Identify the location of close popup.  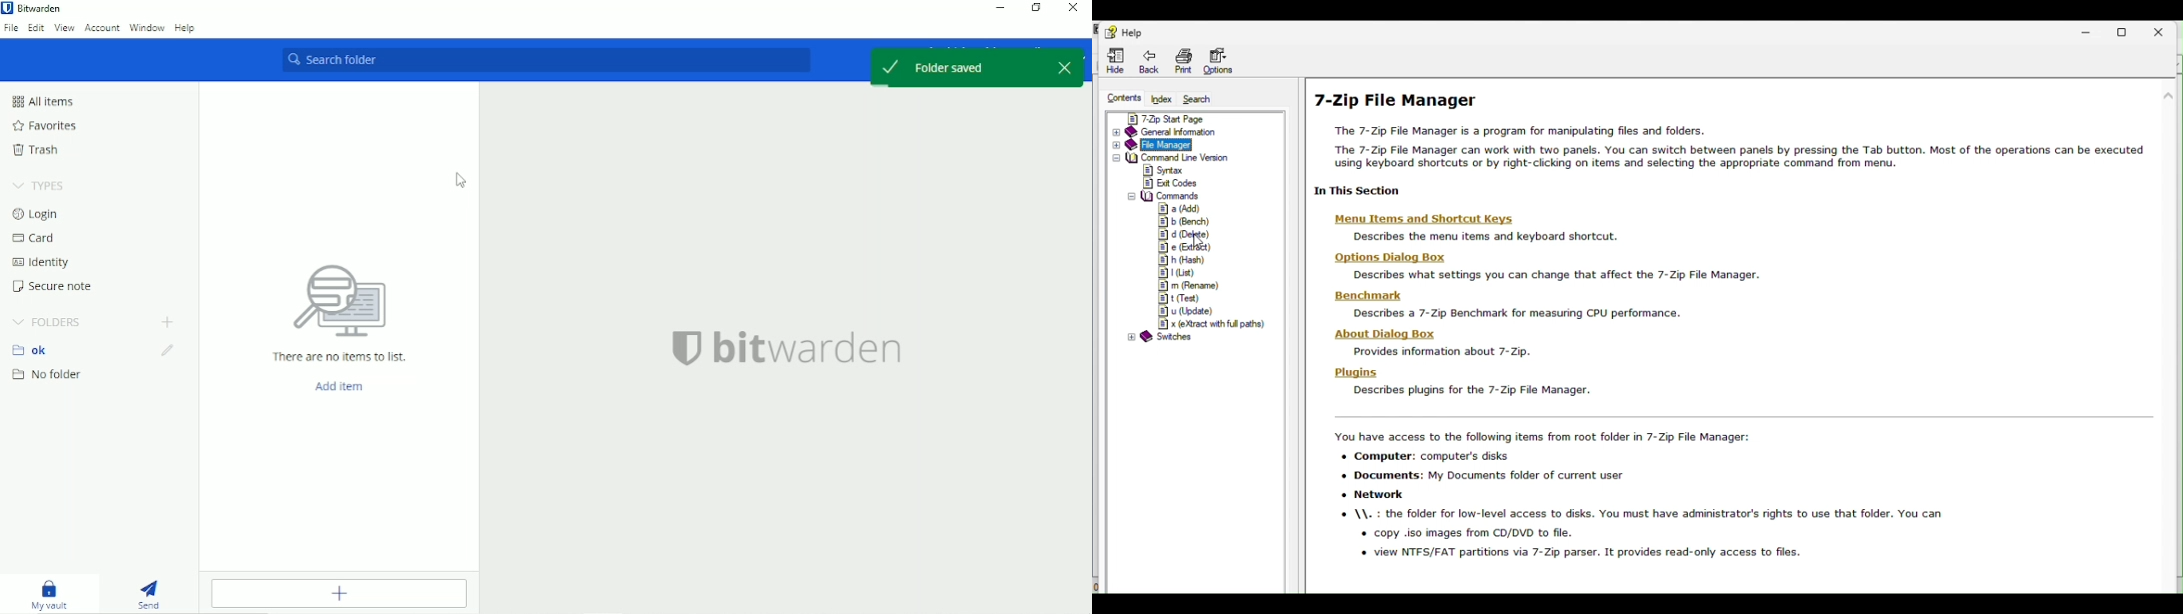
(1063, 68).